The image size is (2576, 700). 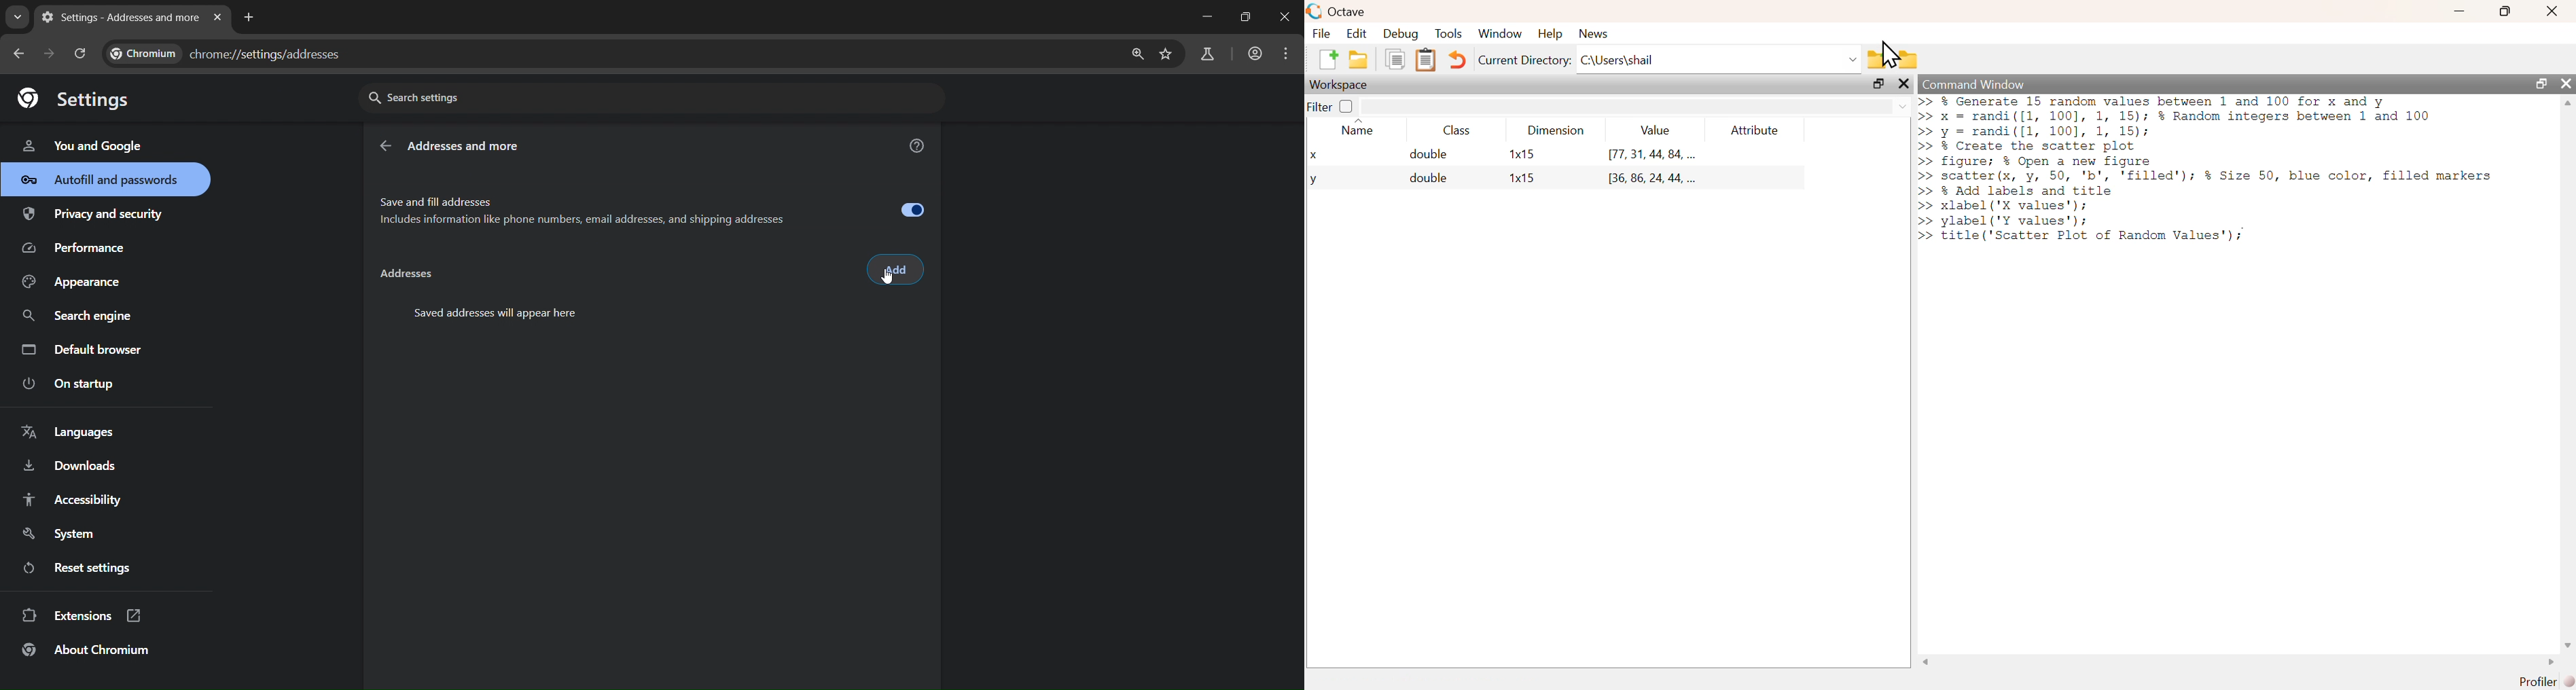 What do you see at coordinates (1500, 34) in the screenshot?
I see `Window` at bounding box center [1500, 34].